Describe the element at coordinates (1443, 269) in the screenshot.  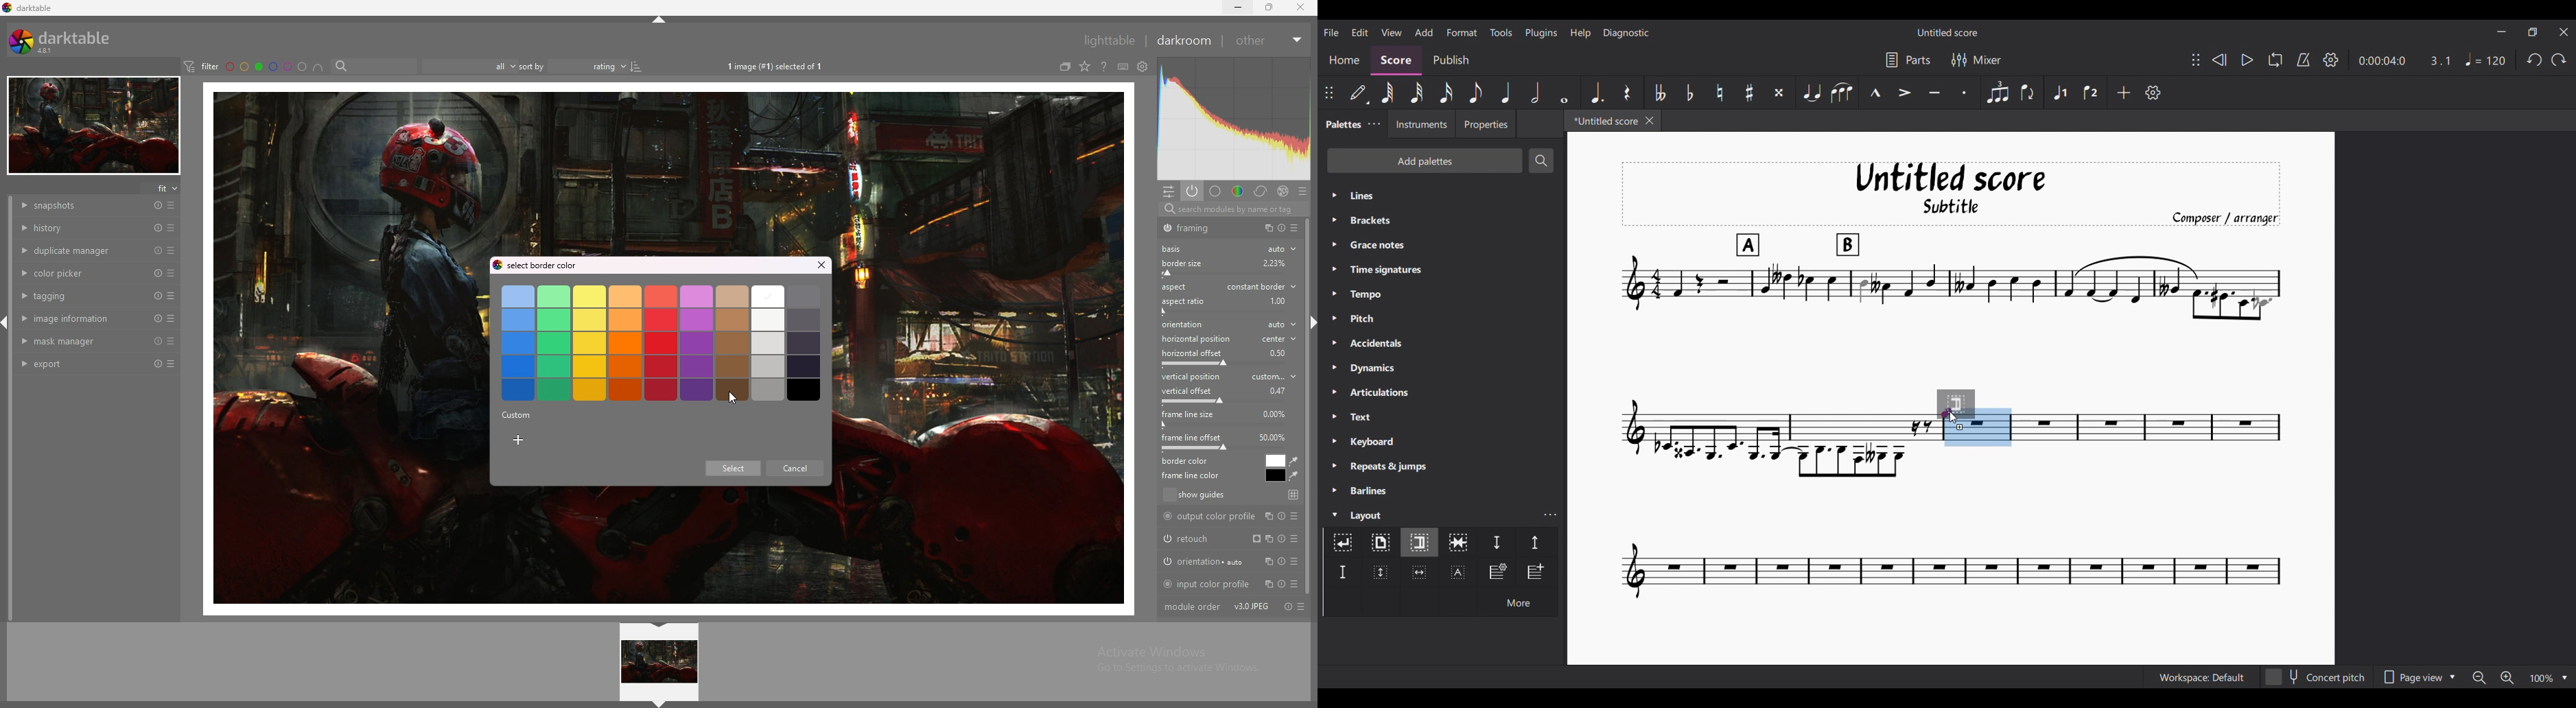
I see `Time signatures` at that location.